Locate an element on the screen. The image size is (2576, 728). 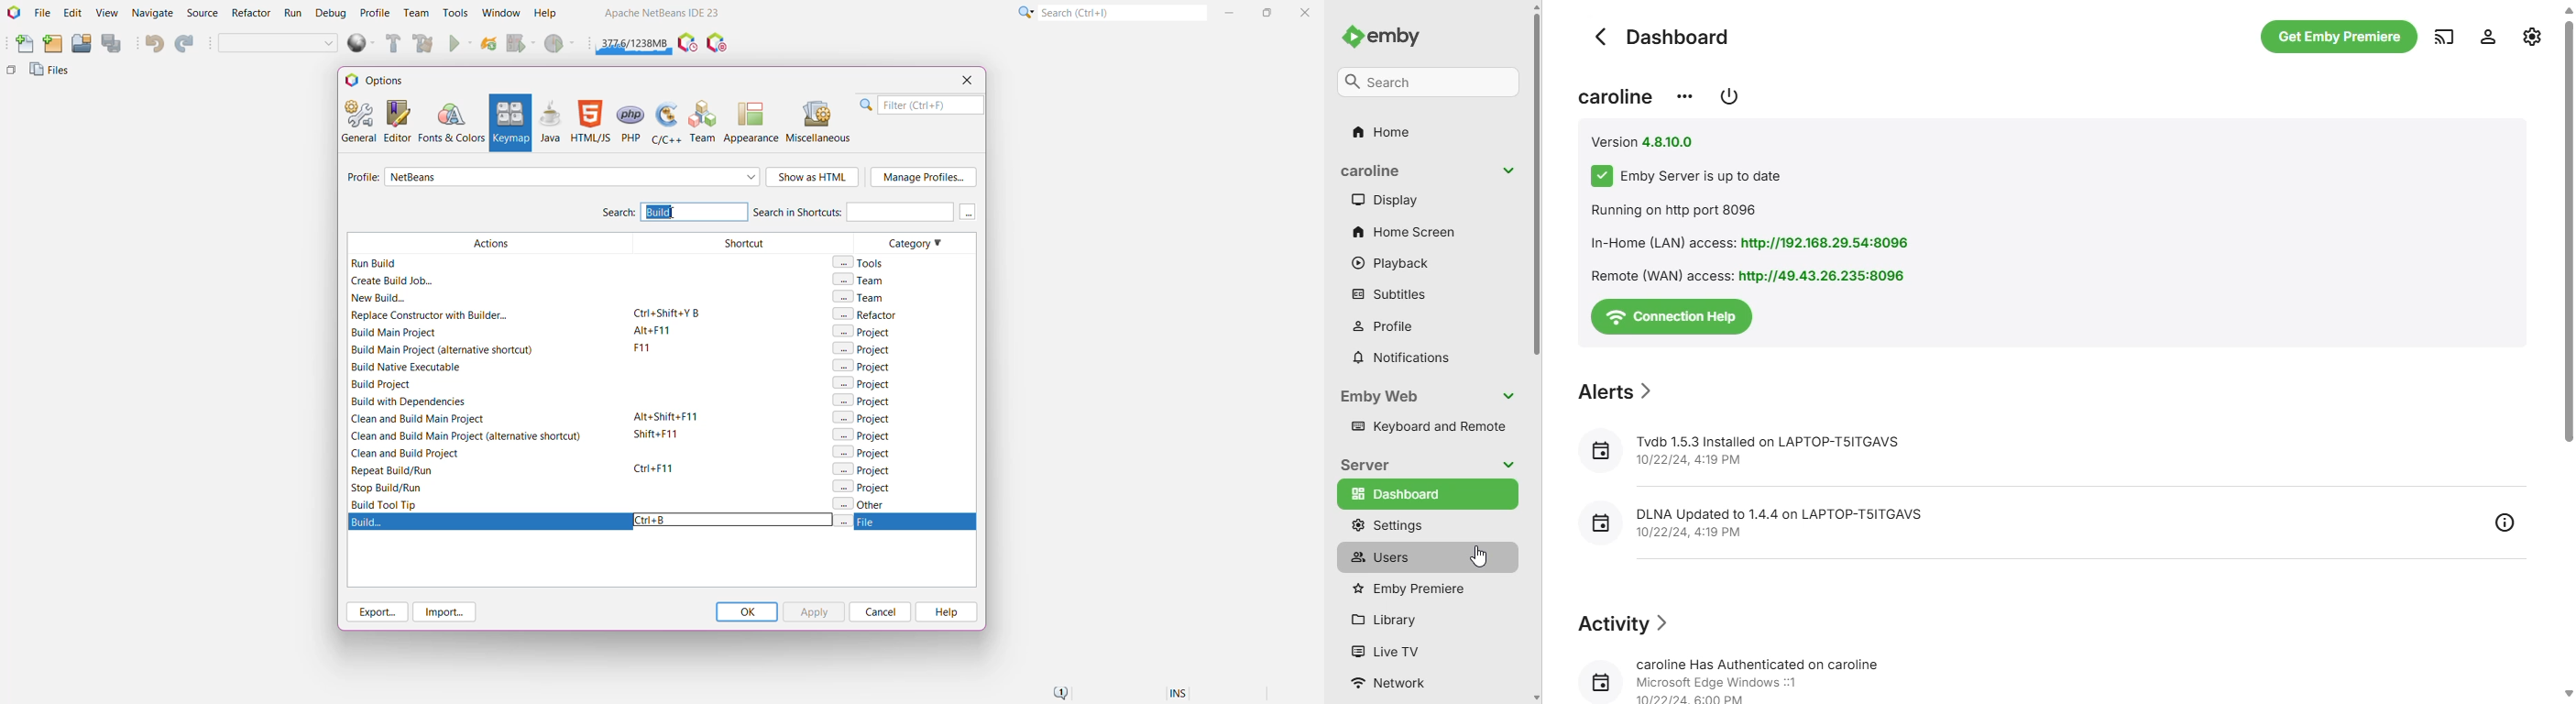
live TV is located at coordinates (1386, 651).